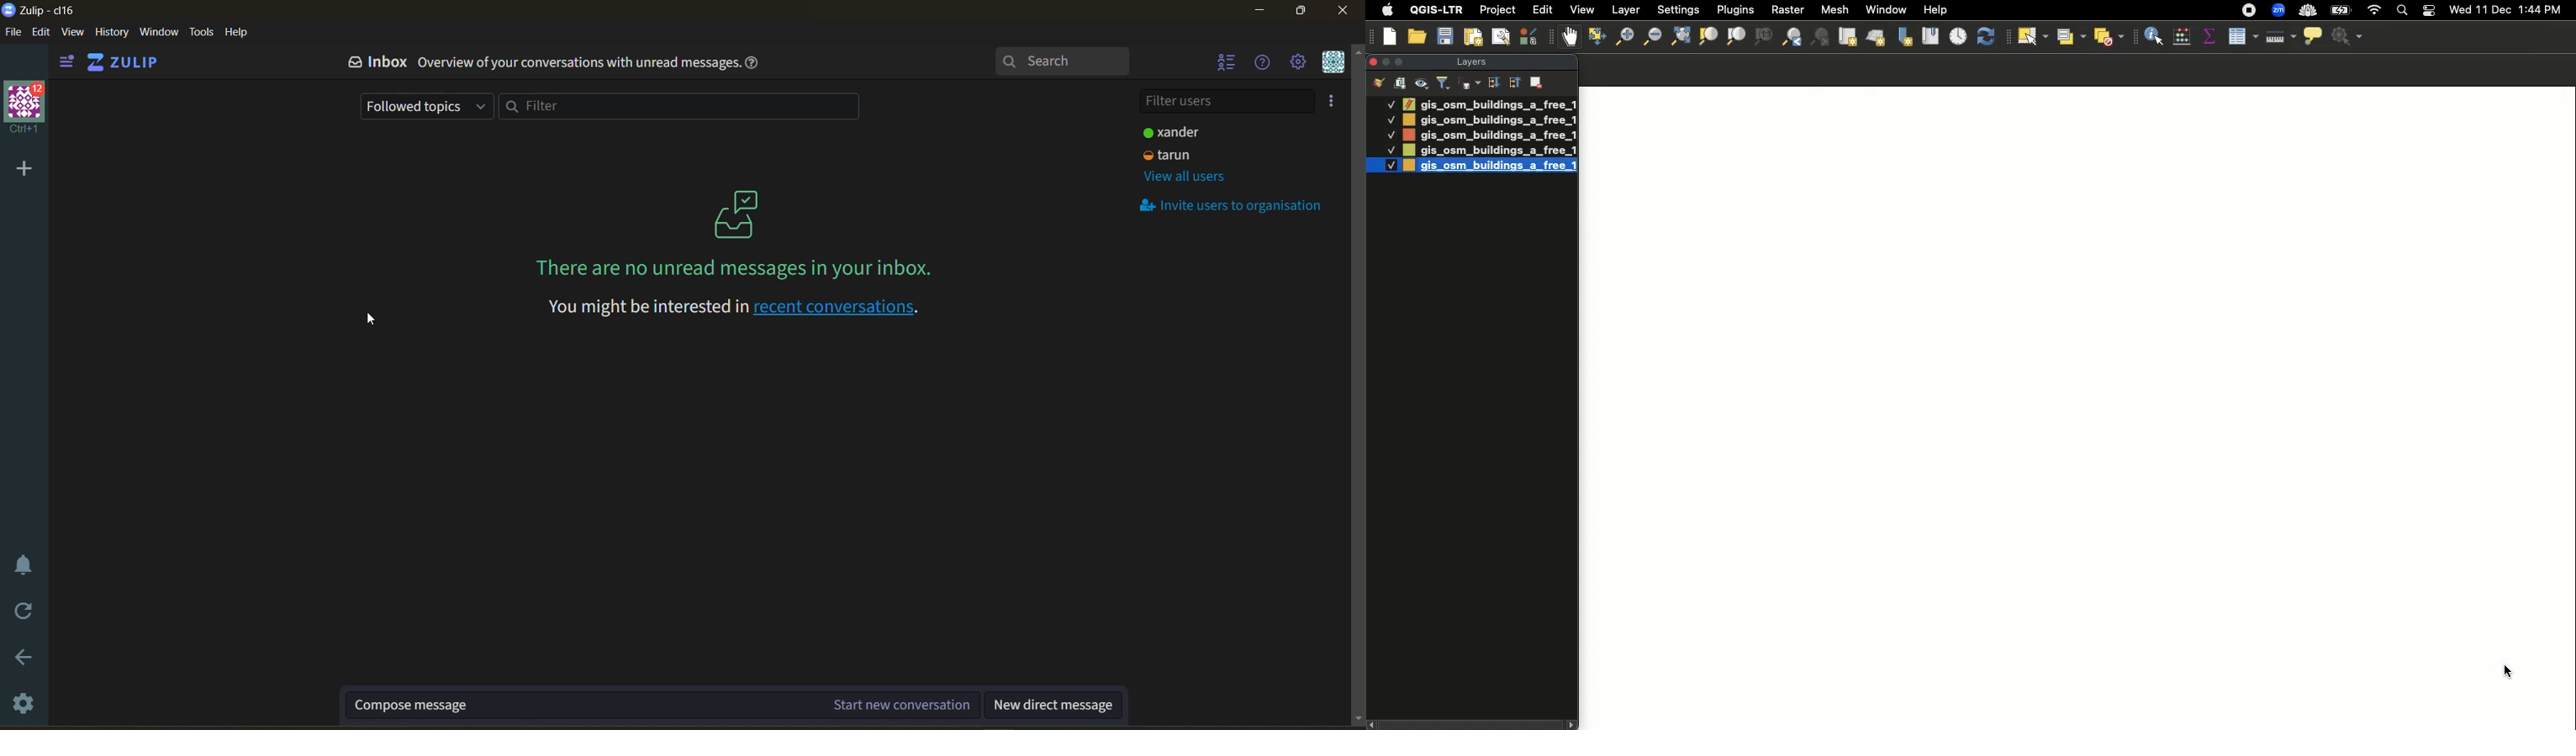 The image size is (2576, 756). I want to click on Layer, so click(1627, 10).